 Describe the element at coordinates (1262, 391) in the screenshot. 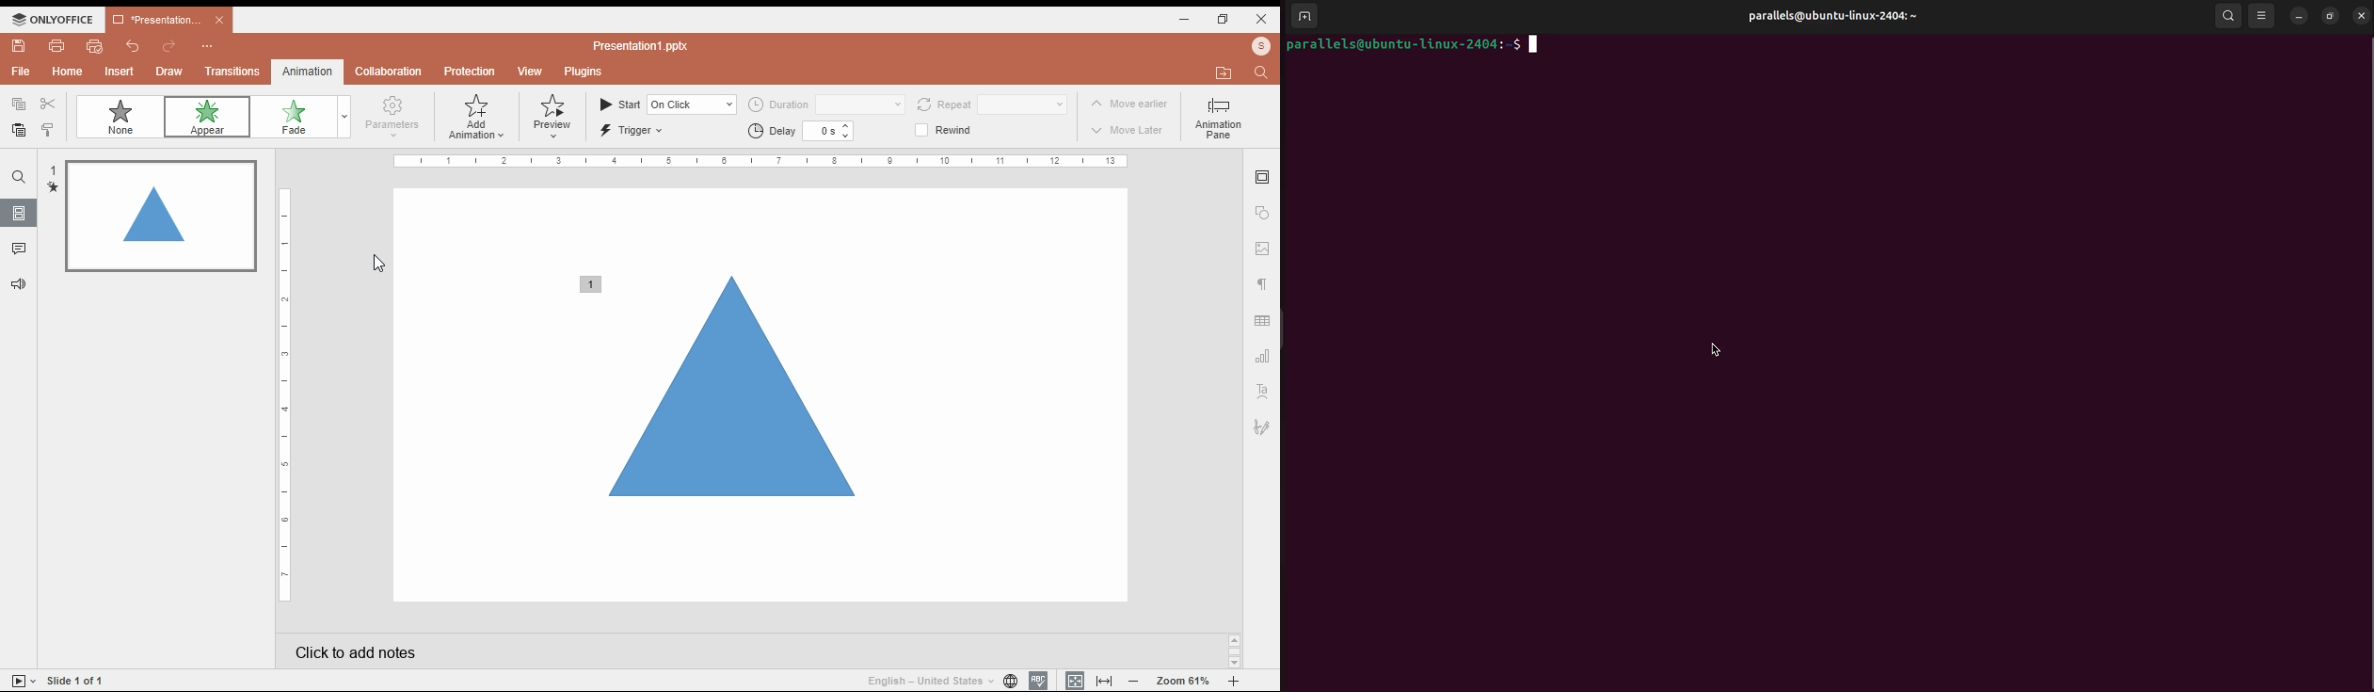

I see `text art setting` at that location.